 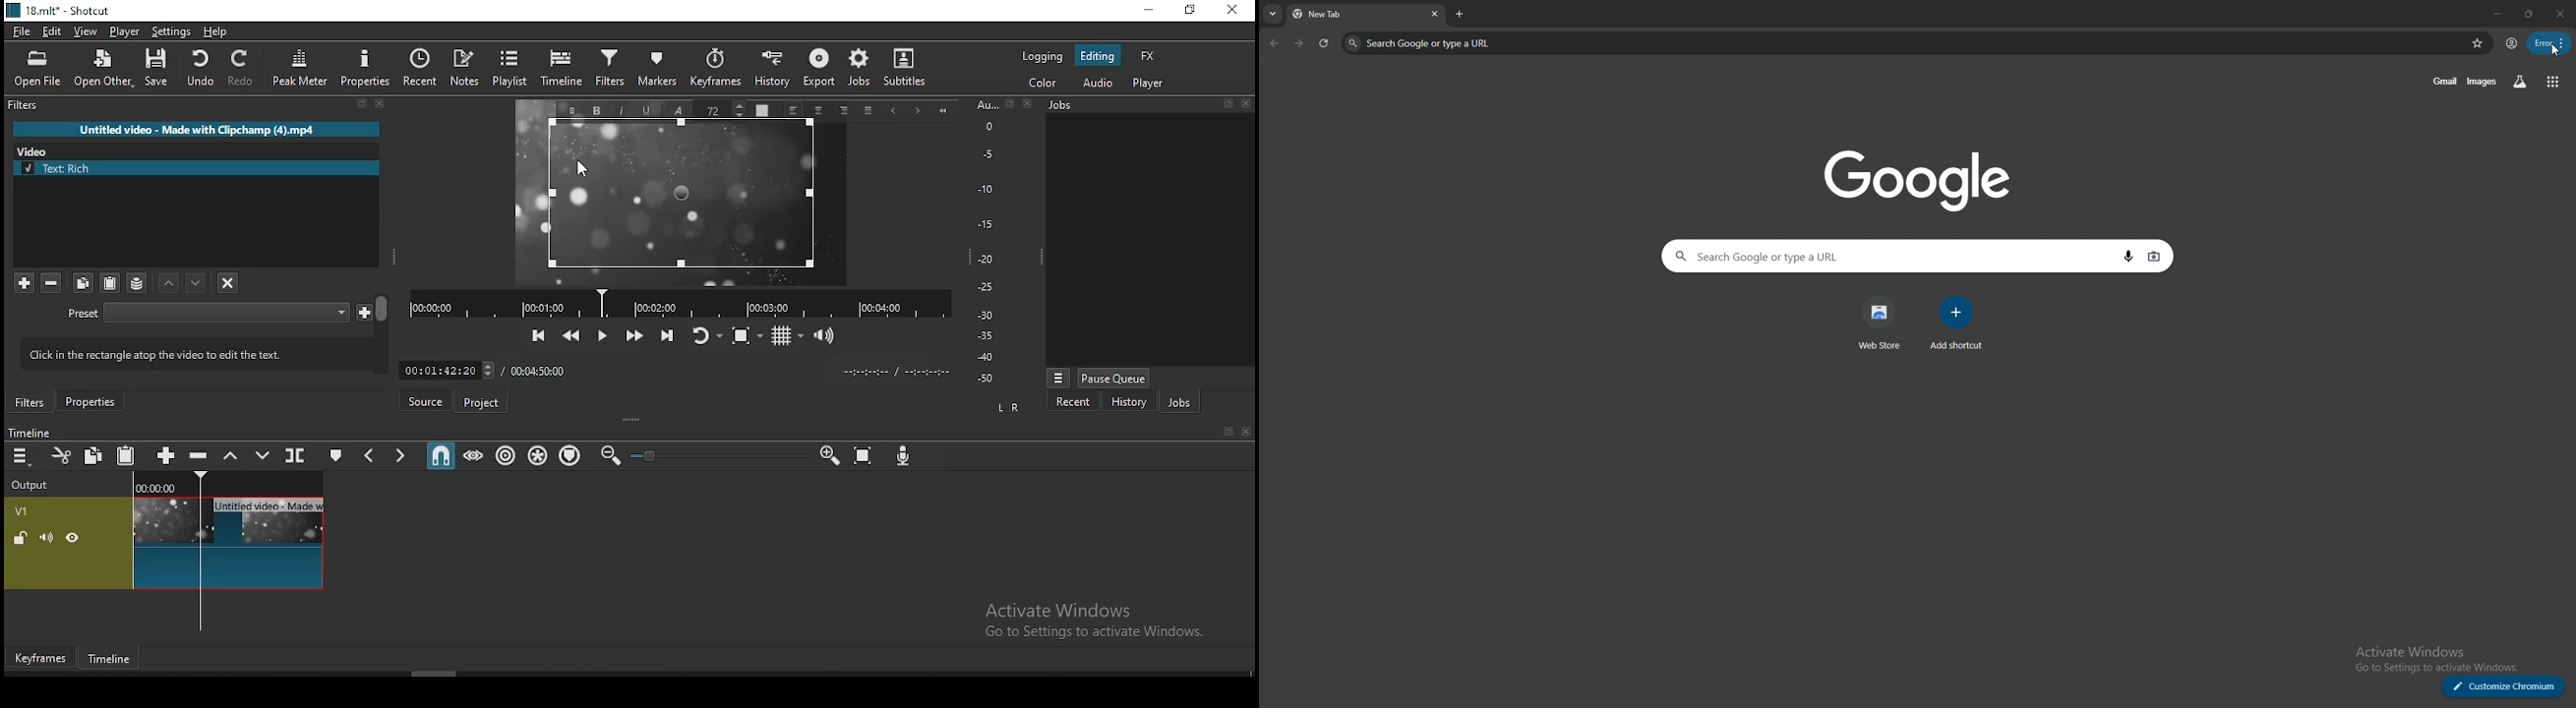 I want to click on Font Style, so click(x=677, y=109).